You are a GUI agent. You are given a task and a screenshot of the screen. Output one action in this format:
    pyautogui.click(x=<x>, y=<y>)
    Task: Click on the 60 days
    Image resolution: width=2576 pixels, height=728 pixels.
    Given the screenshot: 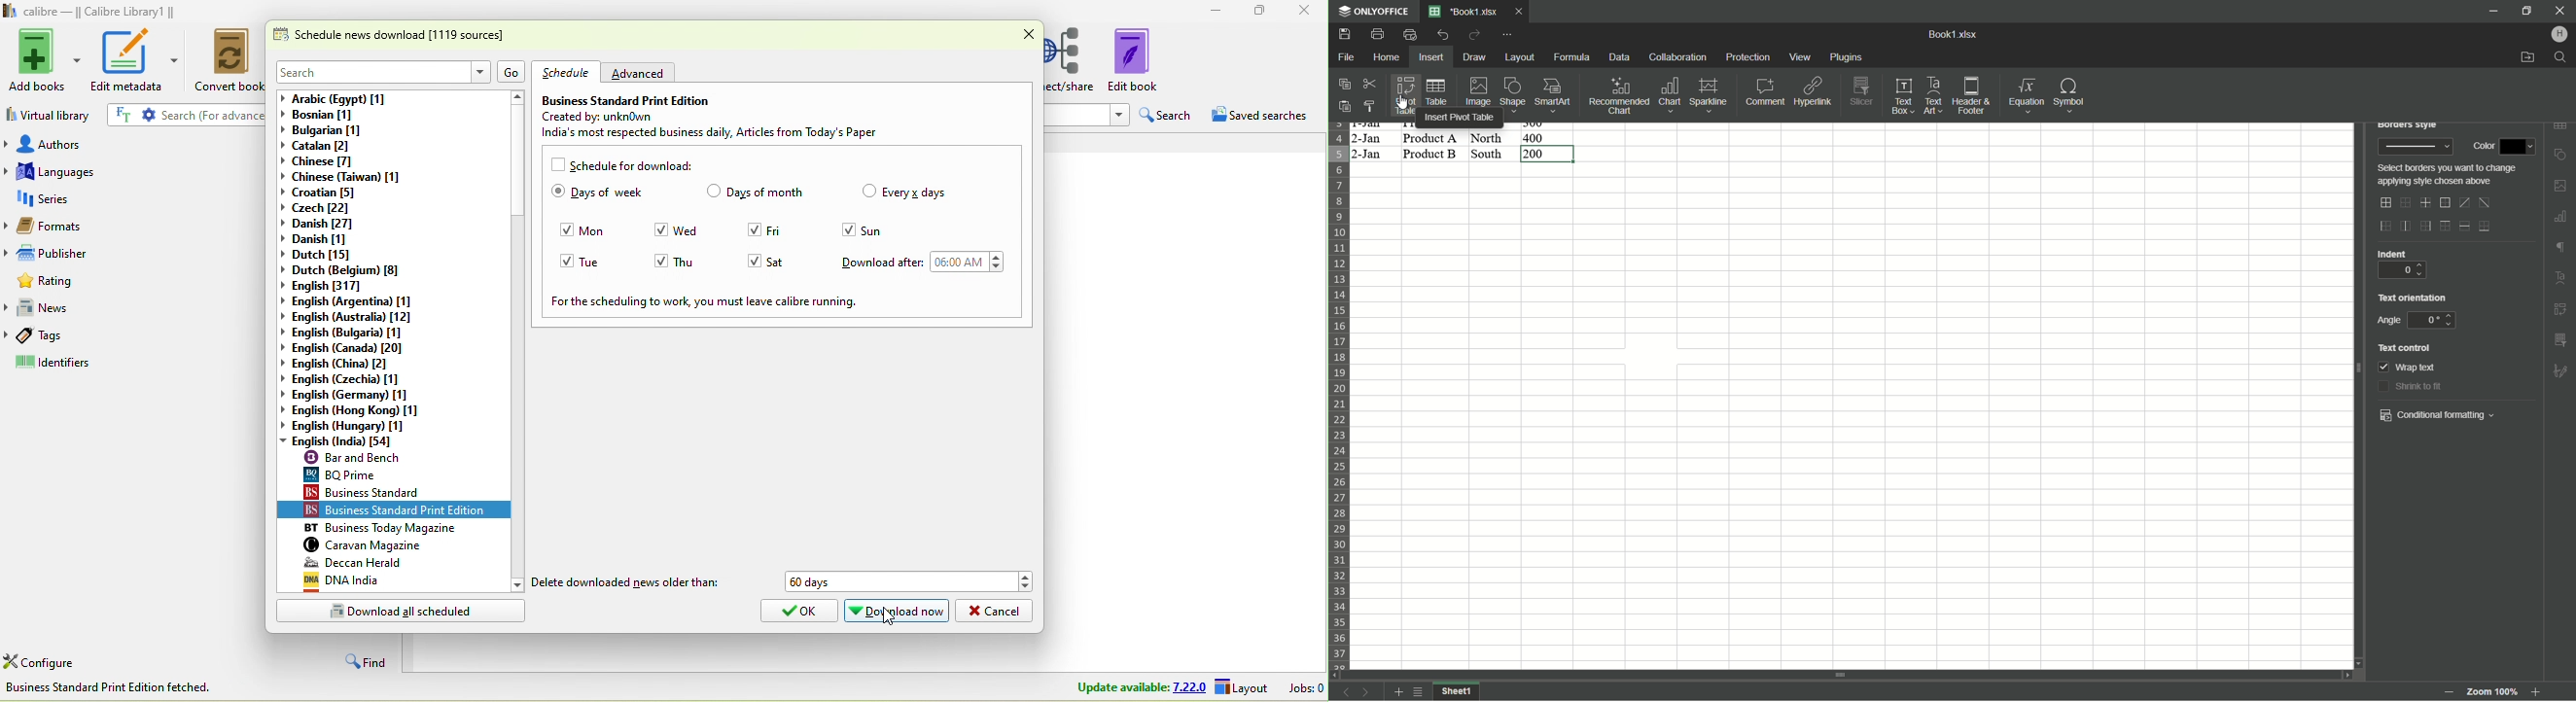 What is the action you would take?
    pyautogui.click(x=893, y=581)
    